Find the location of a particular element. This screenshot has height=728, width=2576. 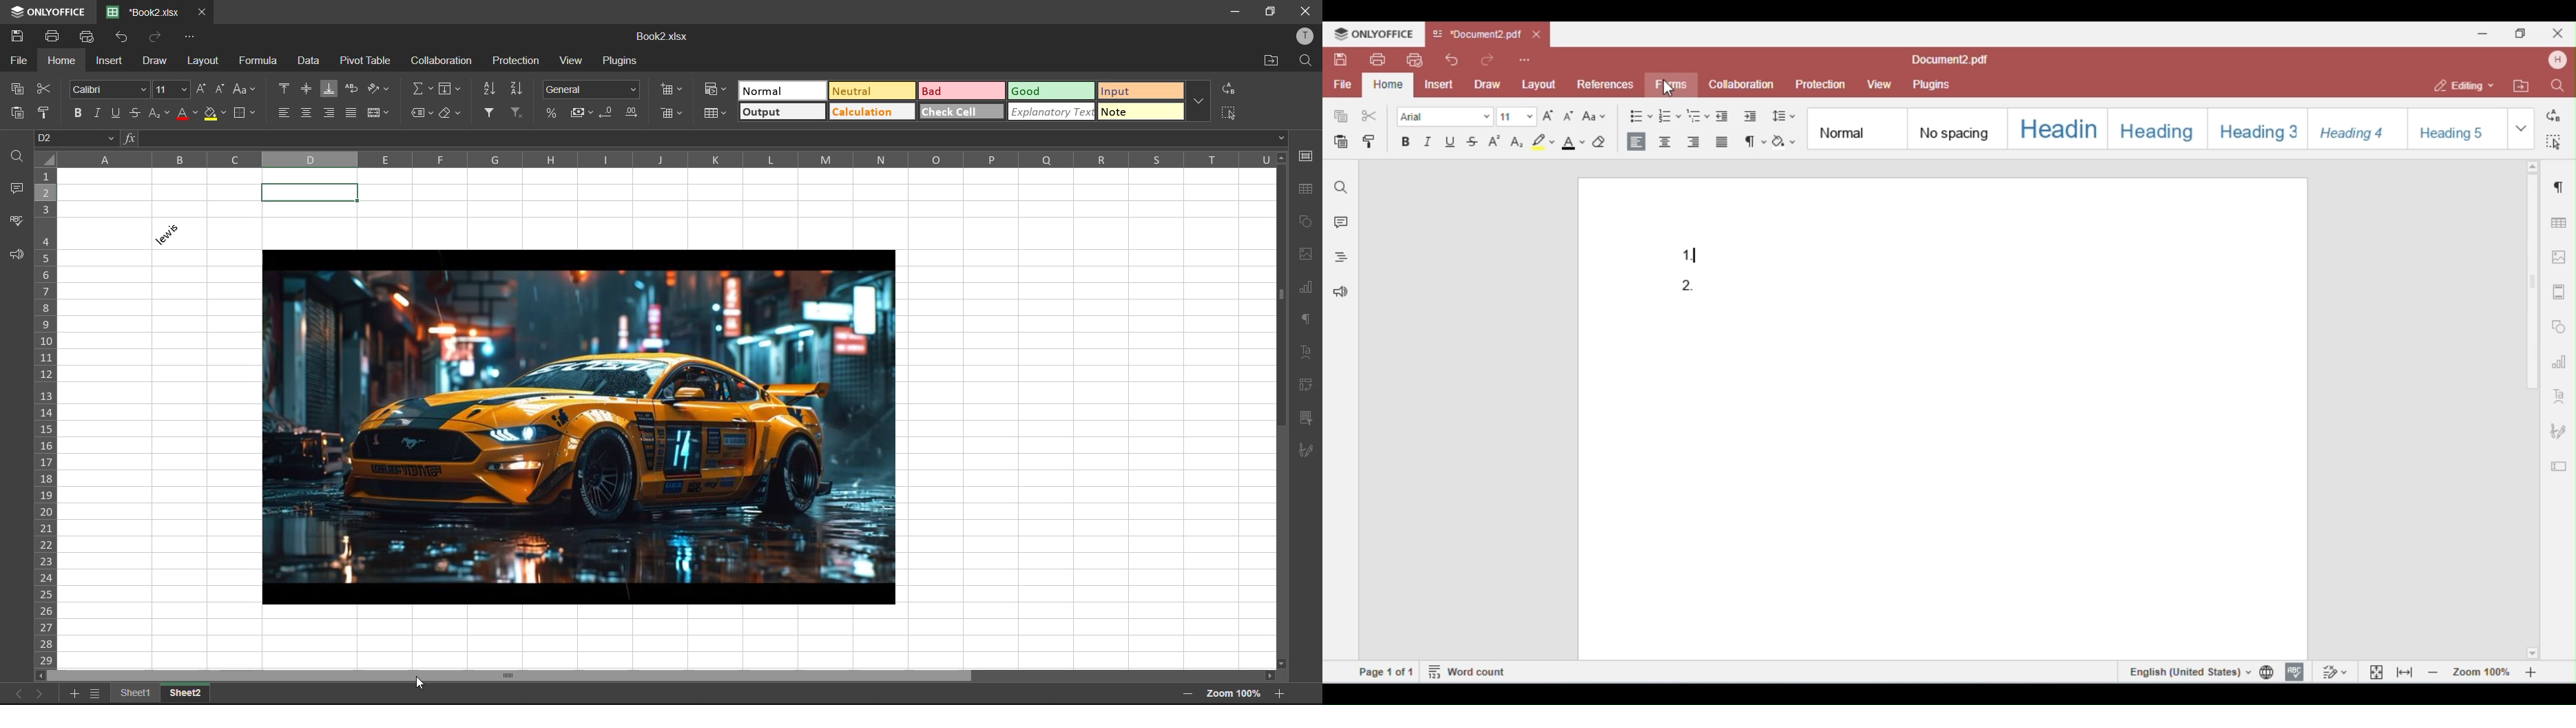

plugins is located at coordinates (622, 61).